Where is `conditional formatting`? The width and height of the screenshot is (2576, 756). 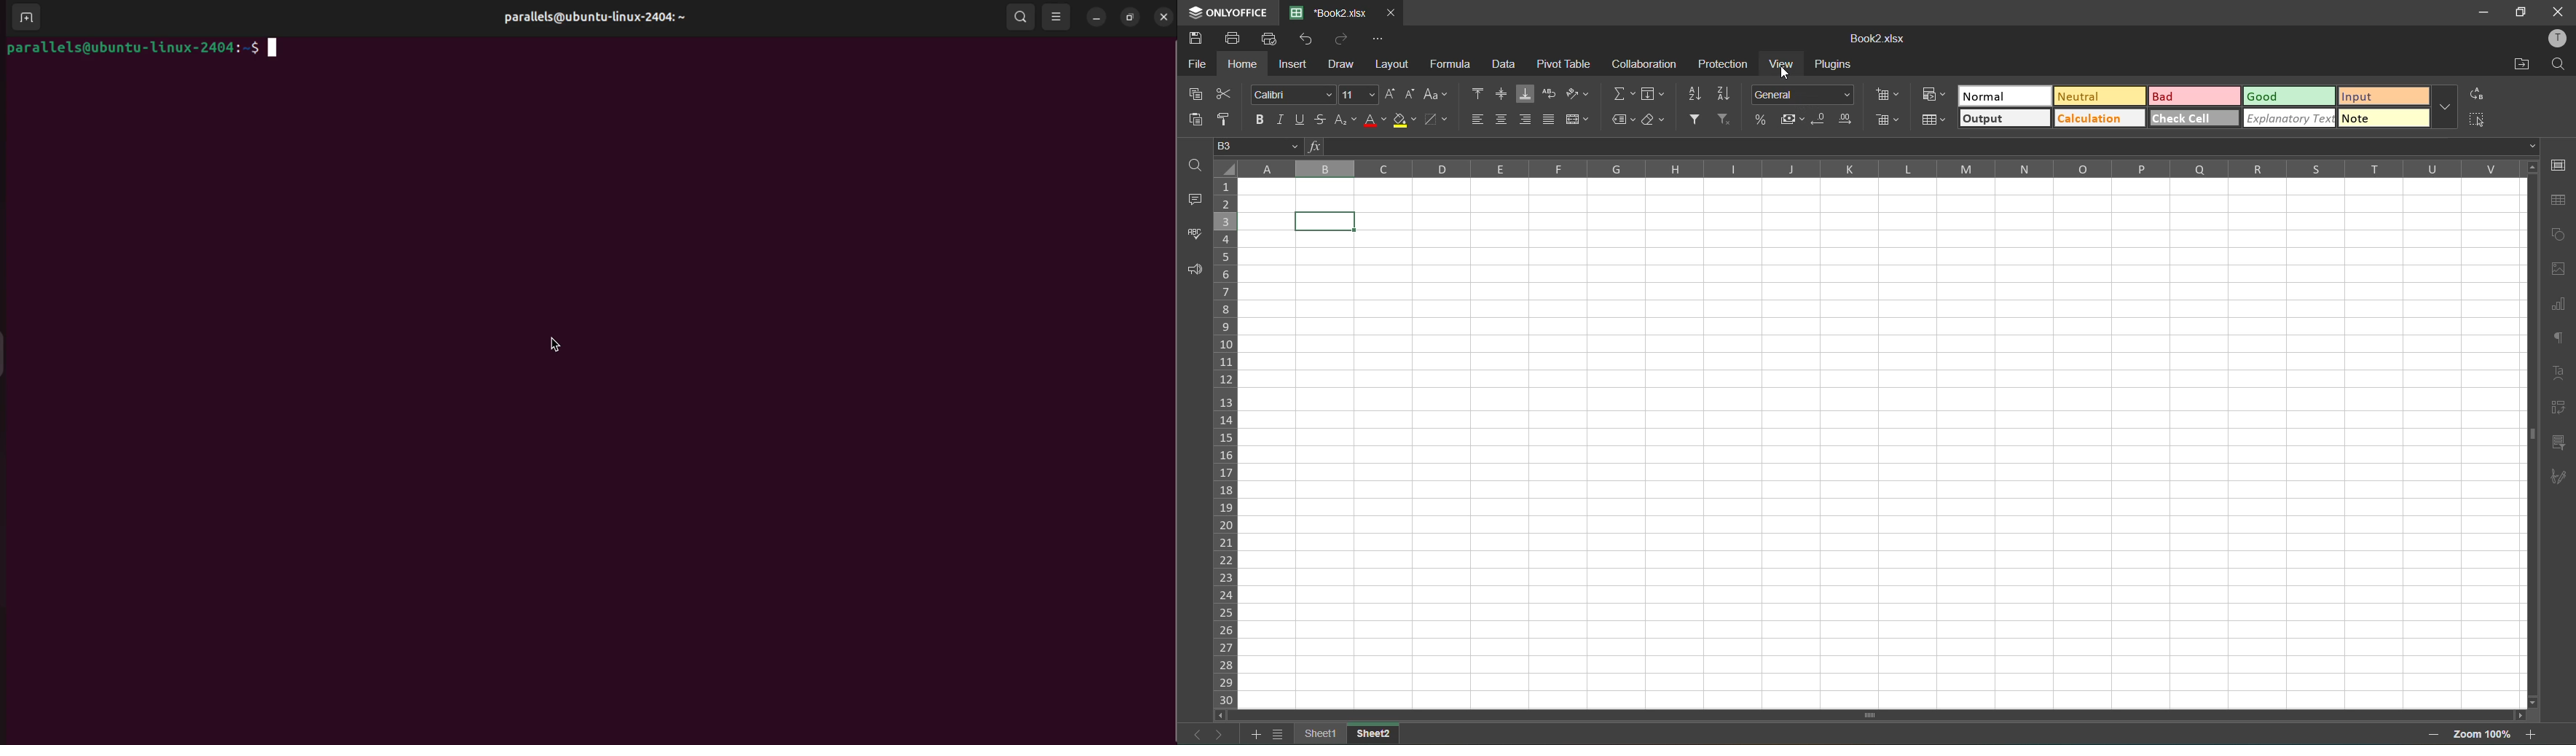
conditional formatting is located at coordinates (1938, 93).